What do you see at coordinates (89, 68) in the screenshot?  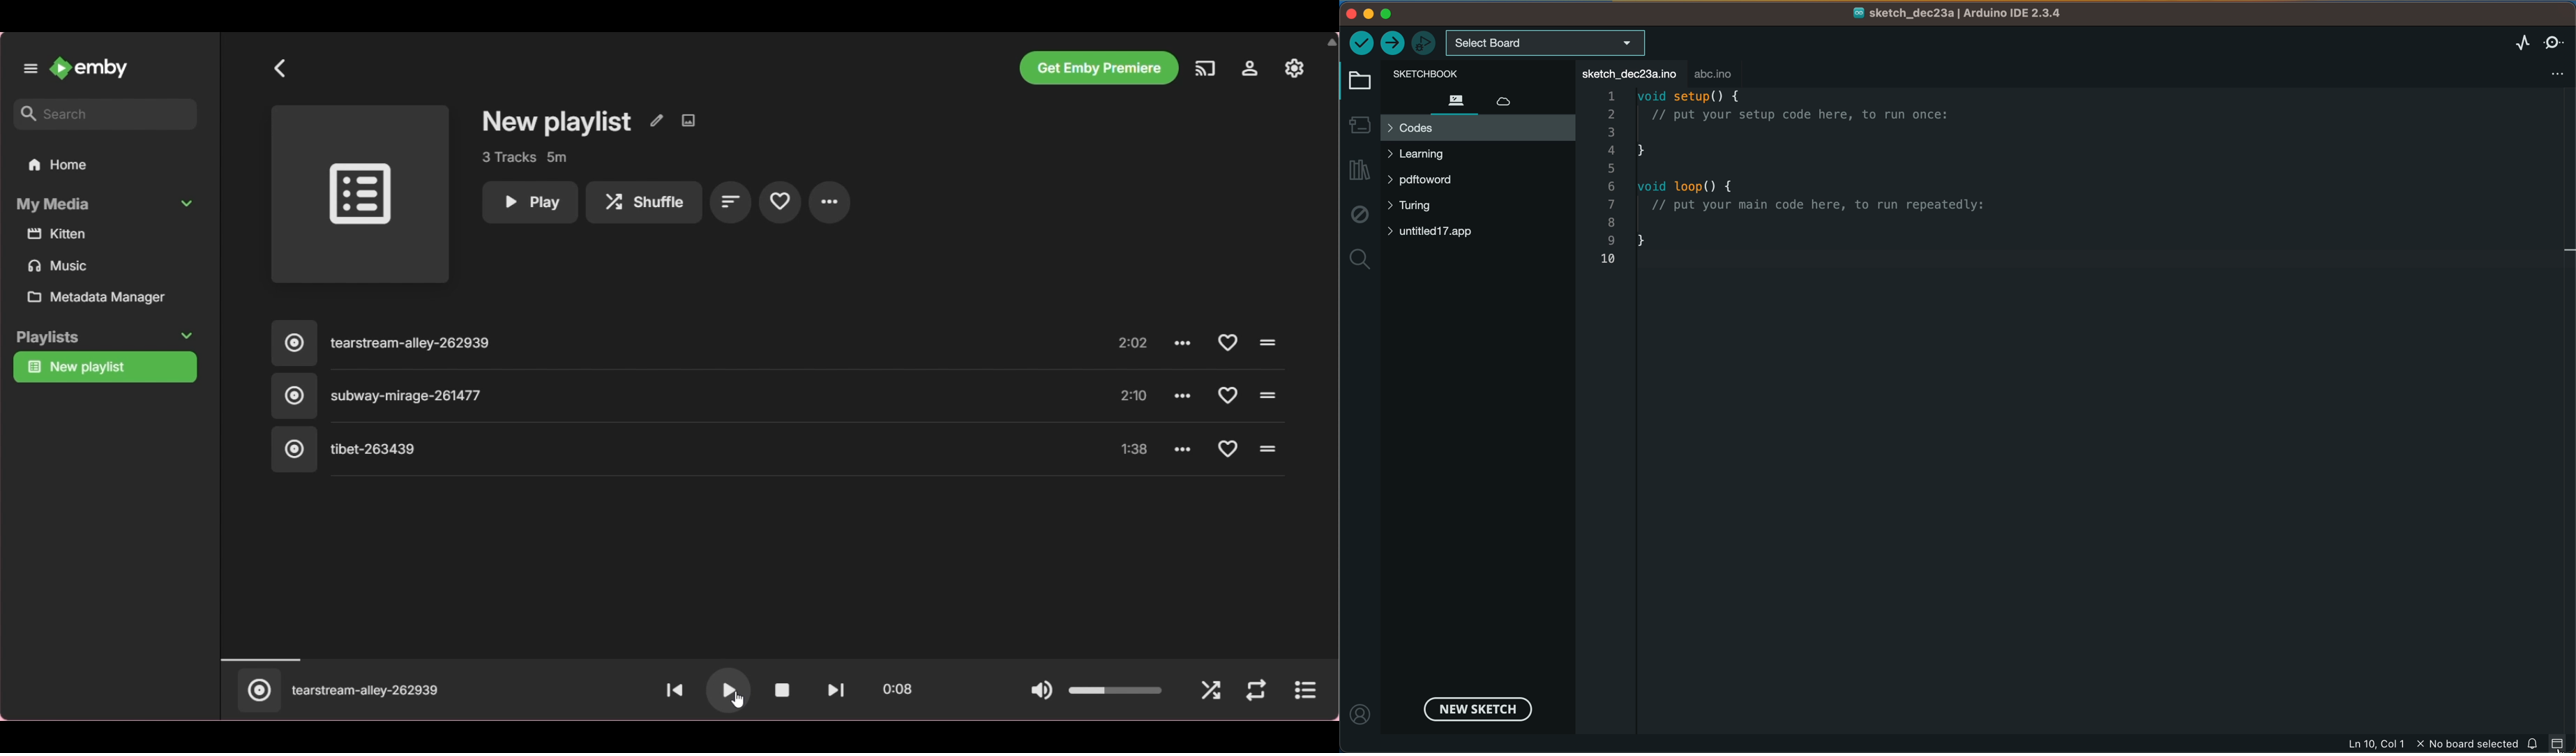 I see `Go to home` at bounding box center [89, 68].